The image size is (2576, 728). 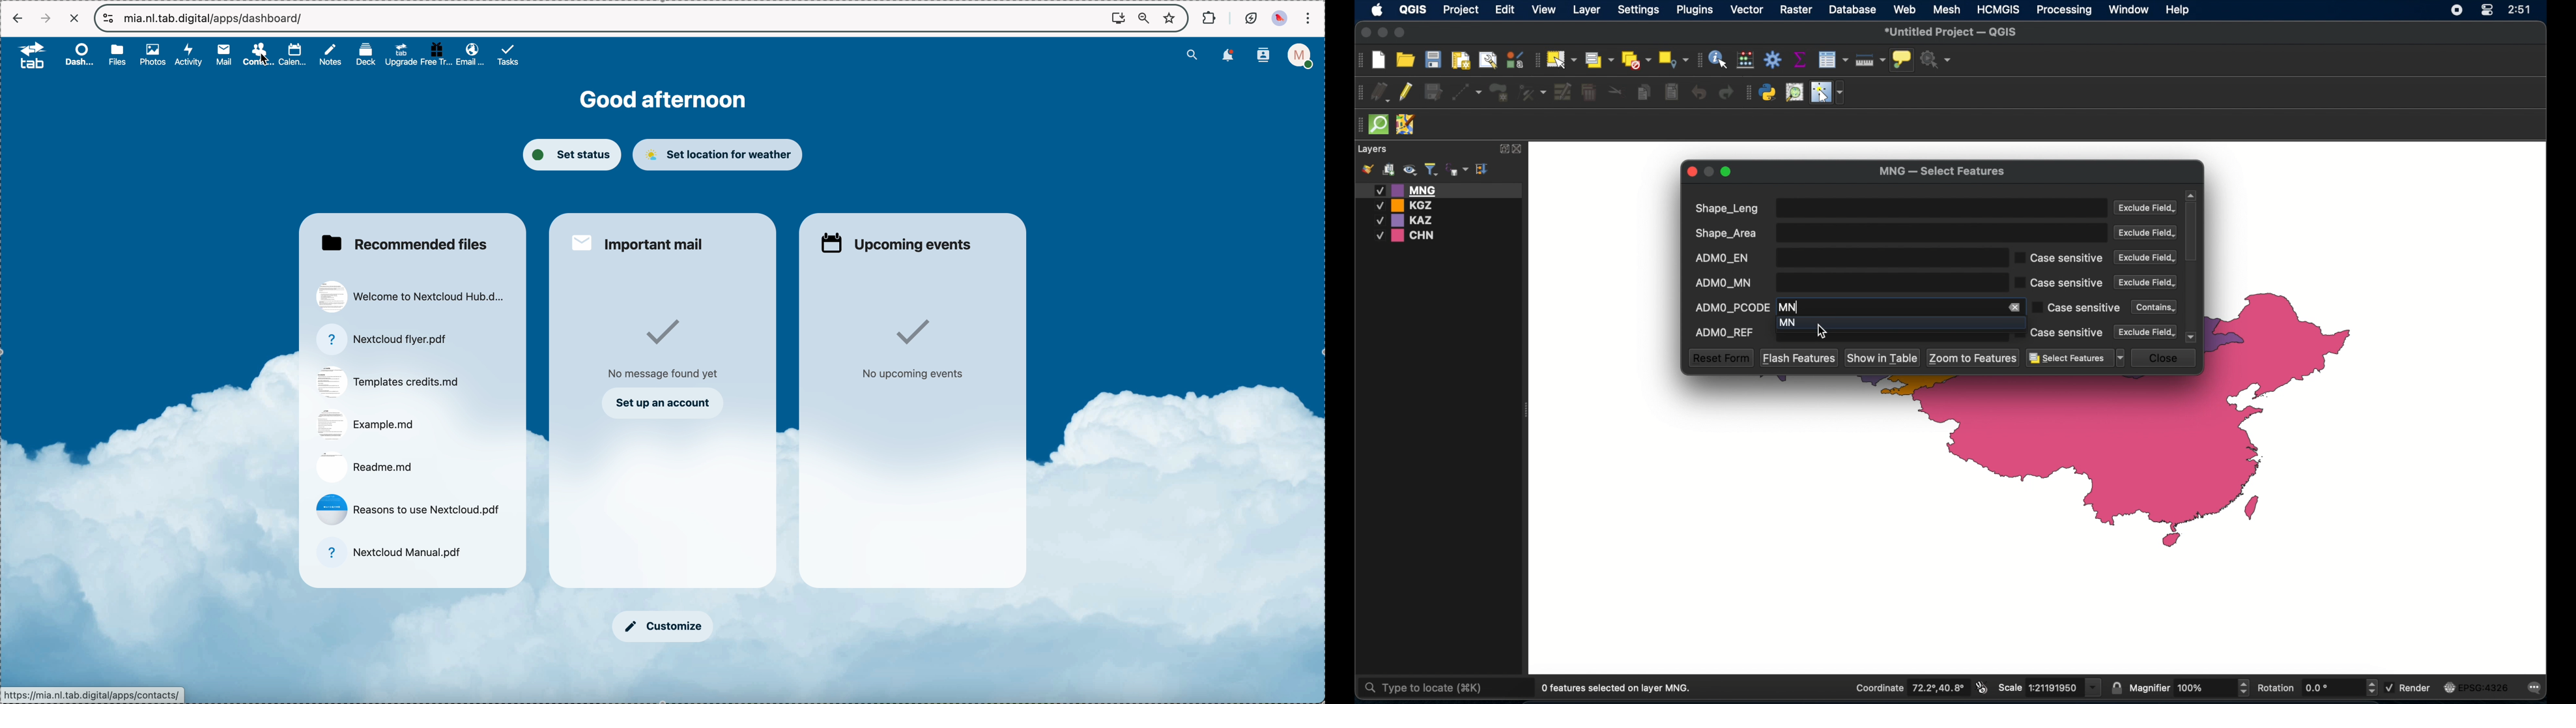 I want to click on scale 1:21191950, so click(x=2050, y=688).